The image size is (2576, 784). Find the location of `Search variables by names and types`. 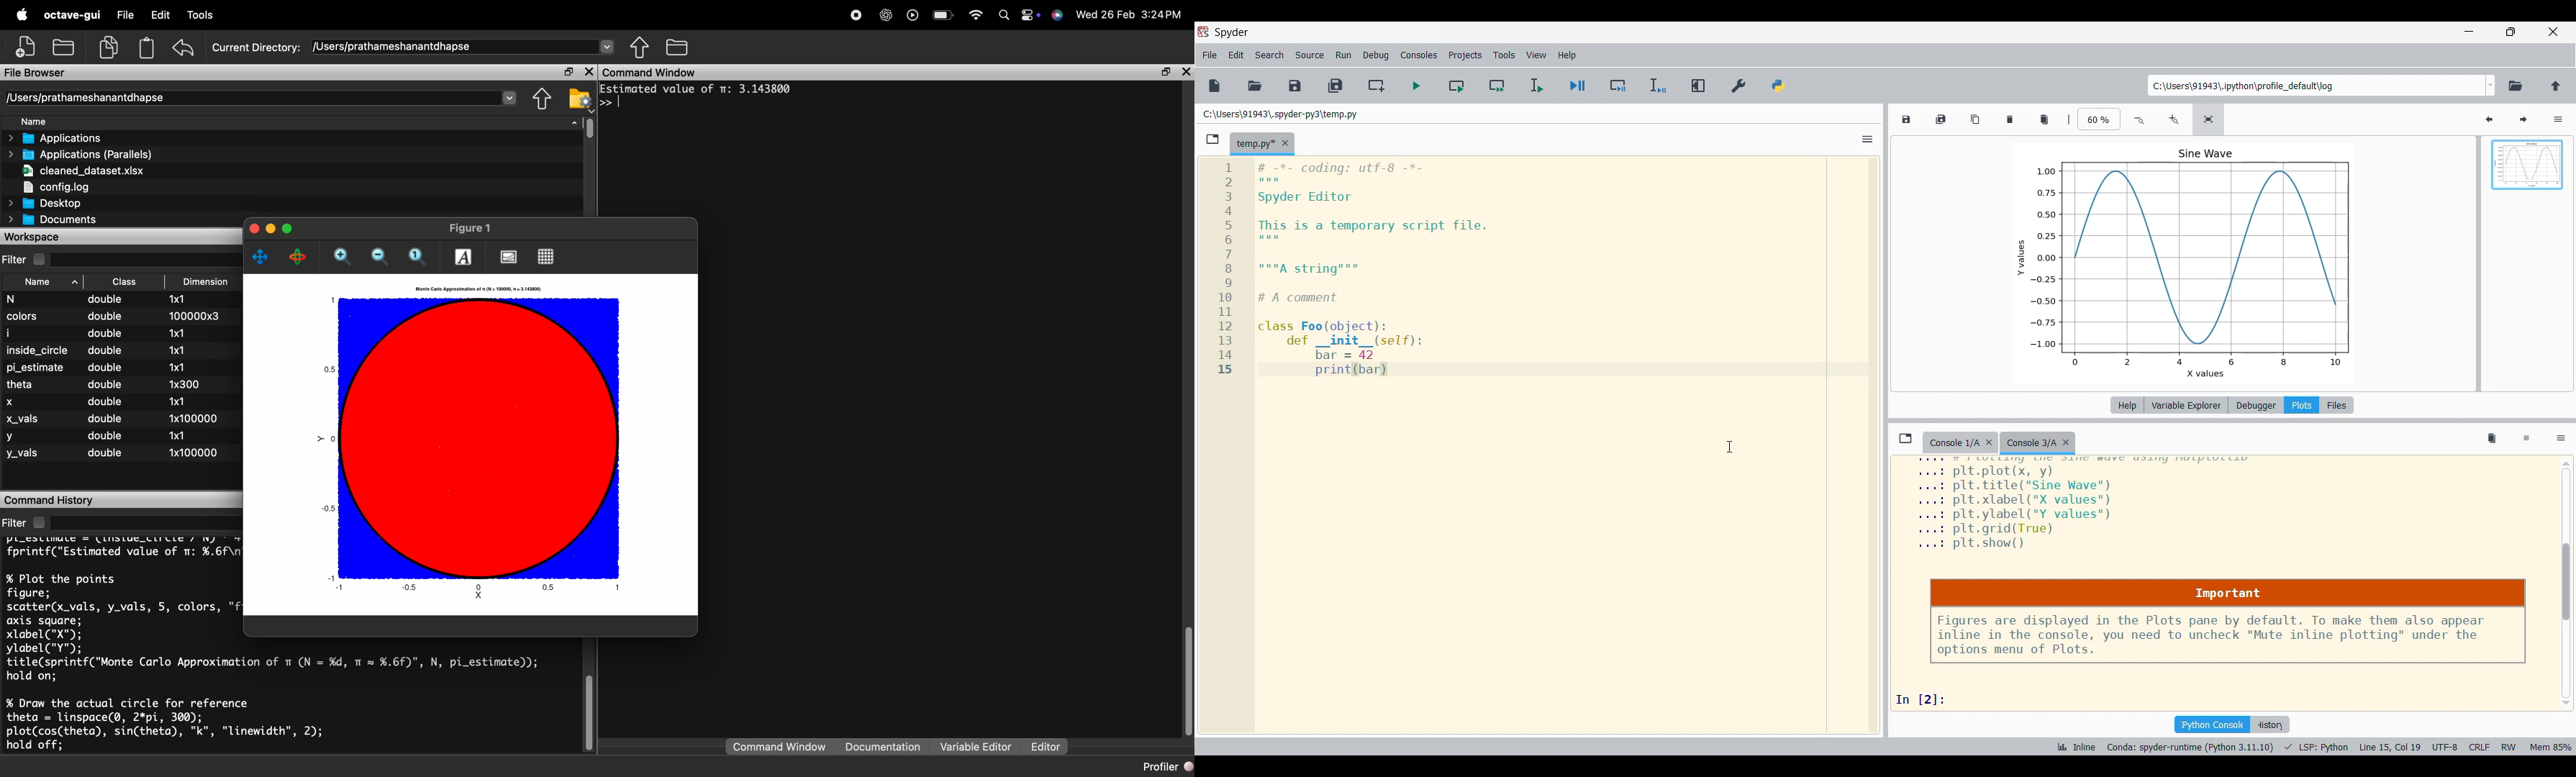

Search variables by names and types is located at coordinates (2455, 119).